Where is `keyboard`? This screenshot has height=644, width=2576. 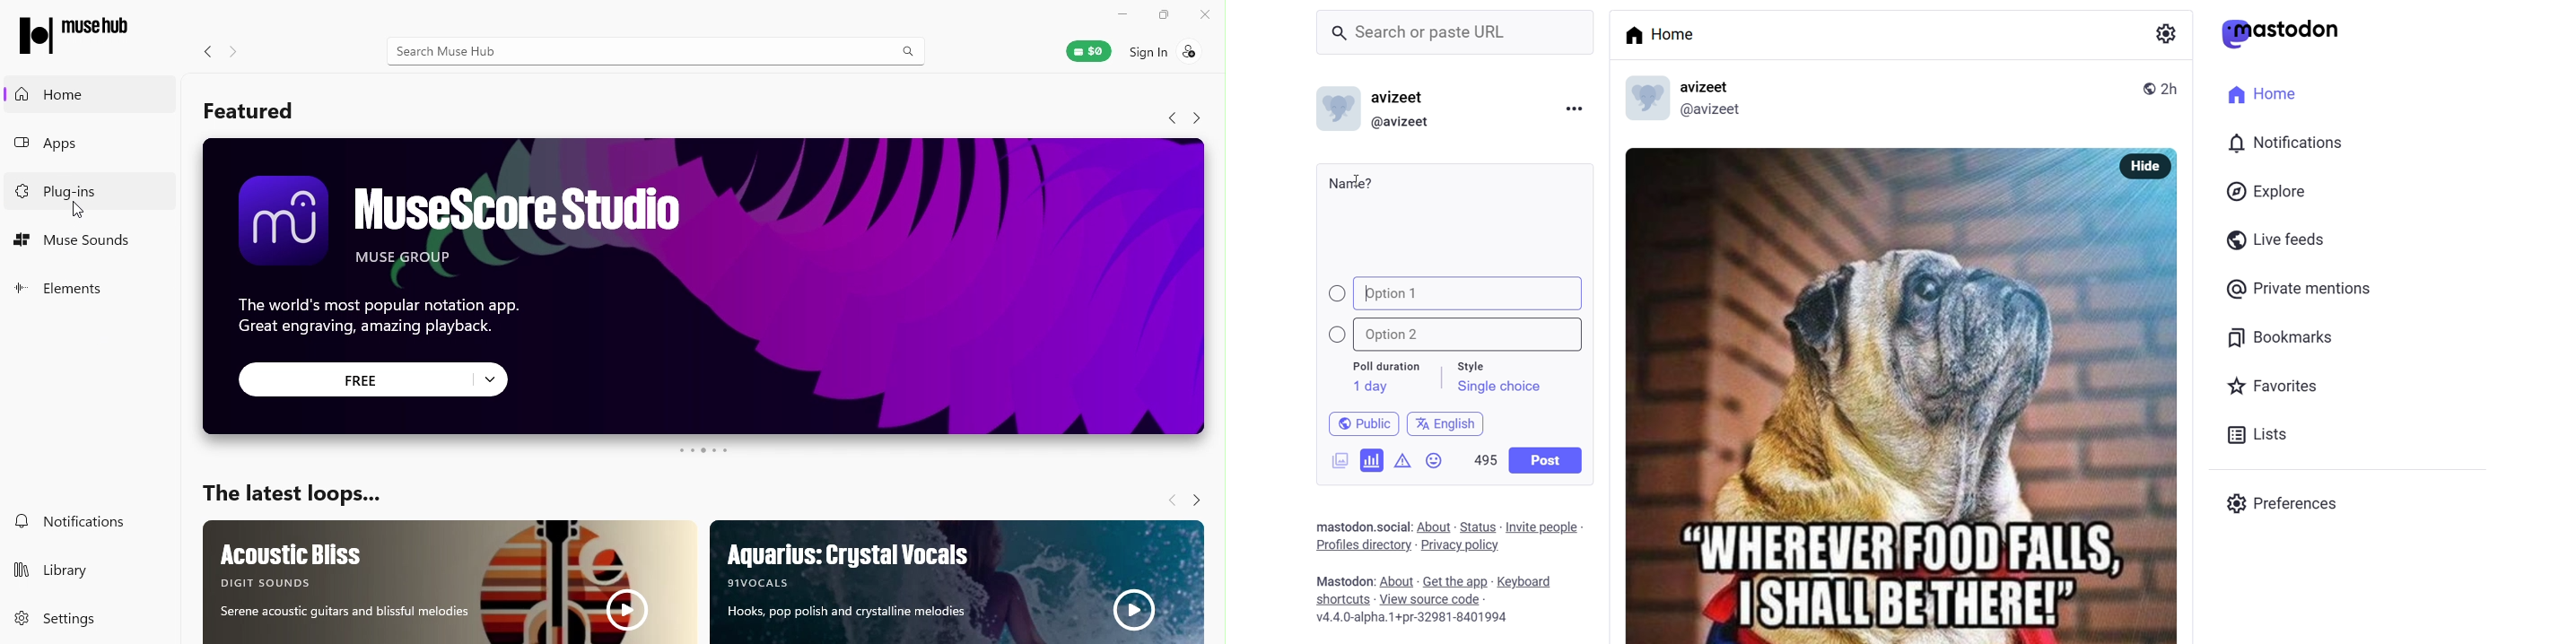
keyboard is located at coordinates (1531, 582).